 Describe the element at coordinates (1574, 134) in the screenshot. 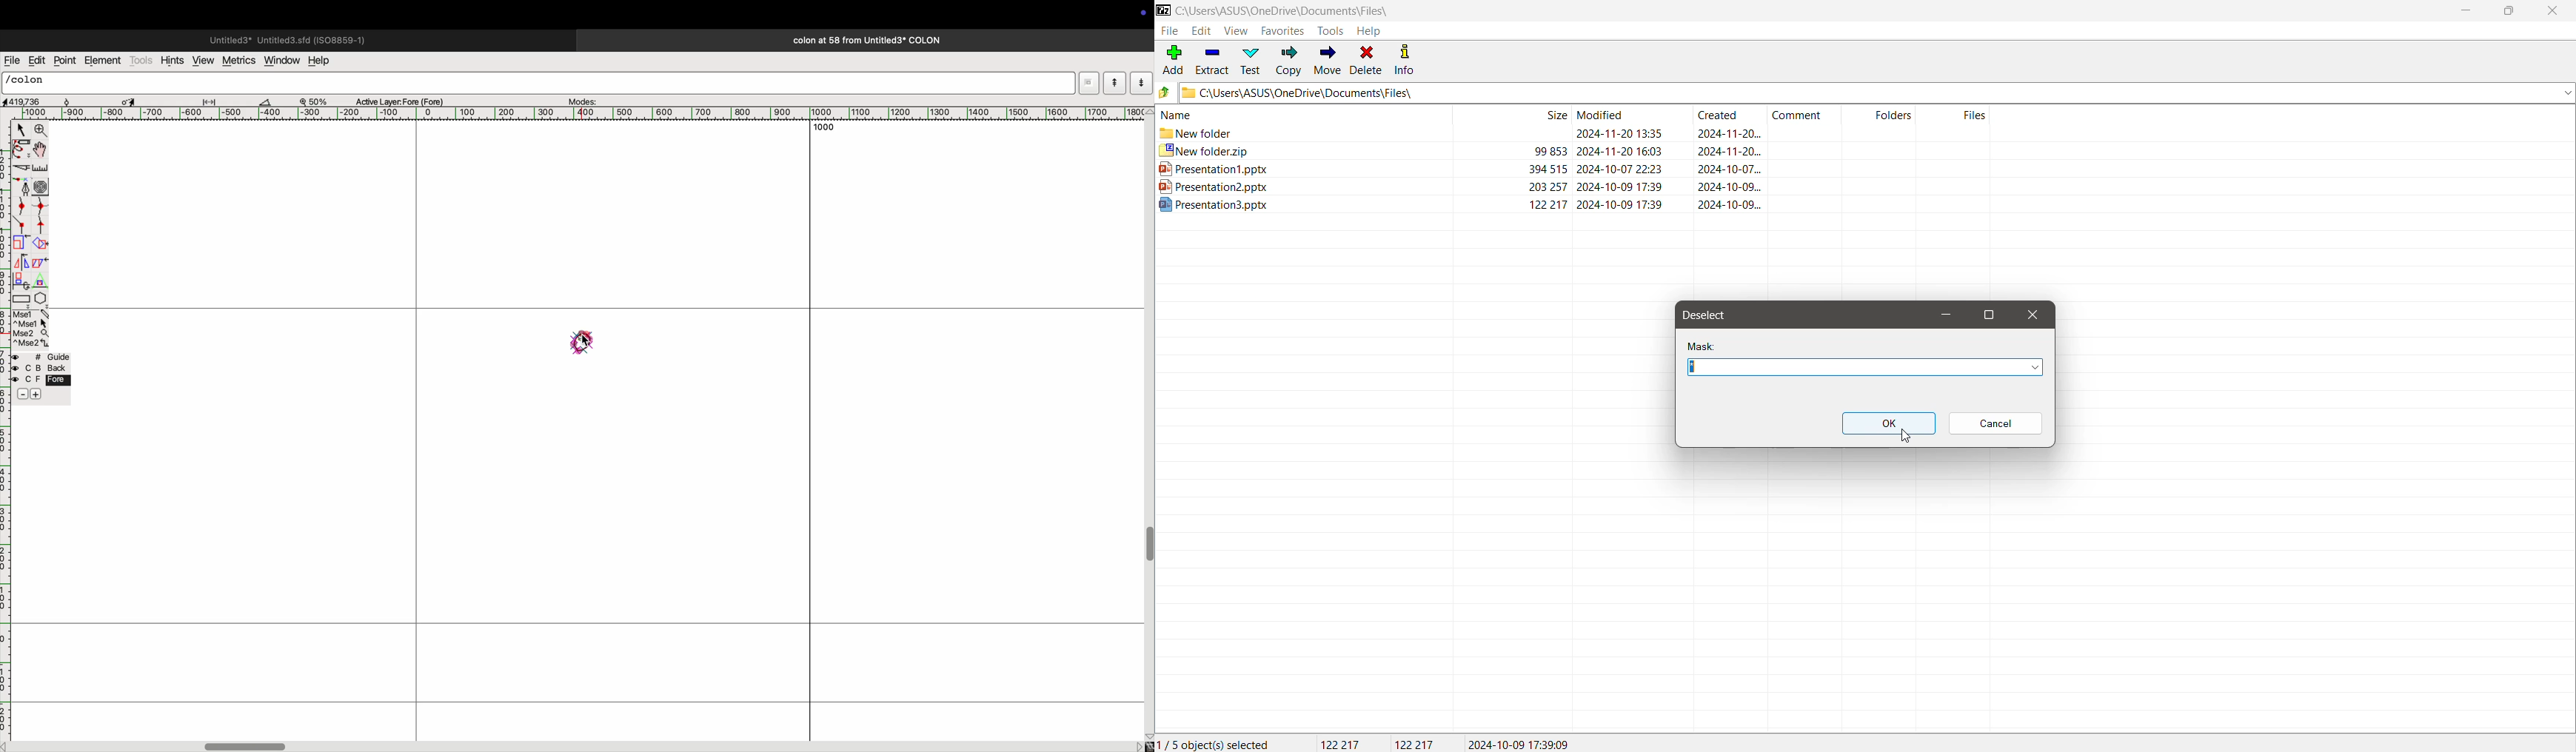

I see `new folder` at that location.